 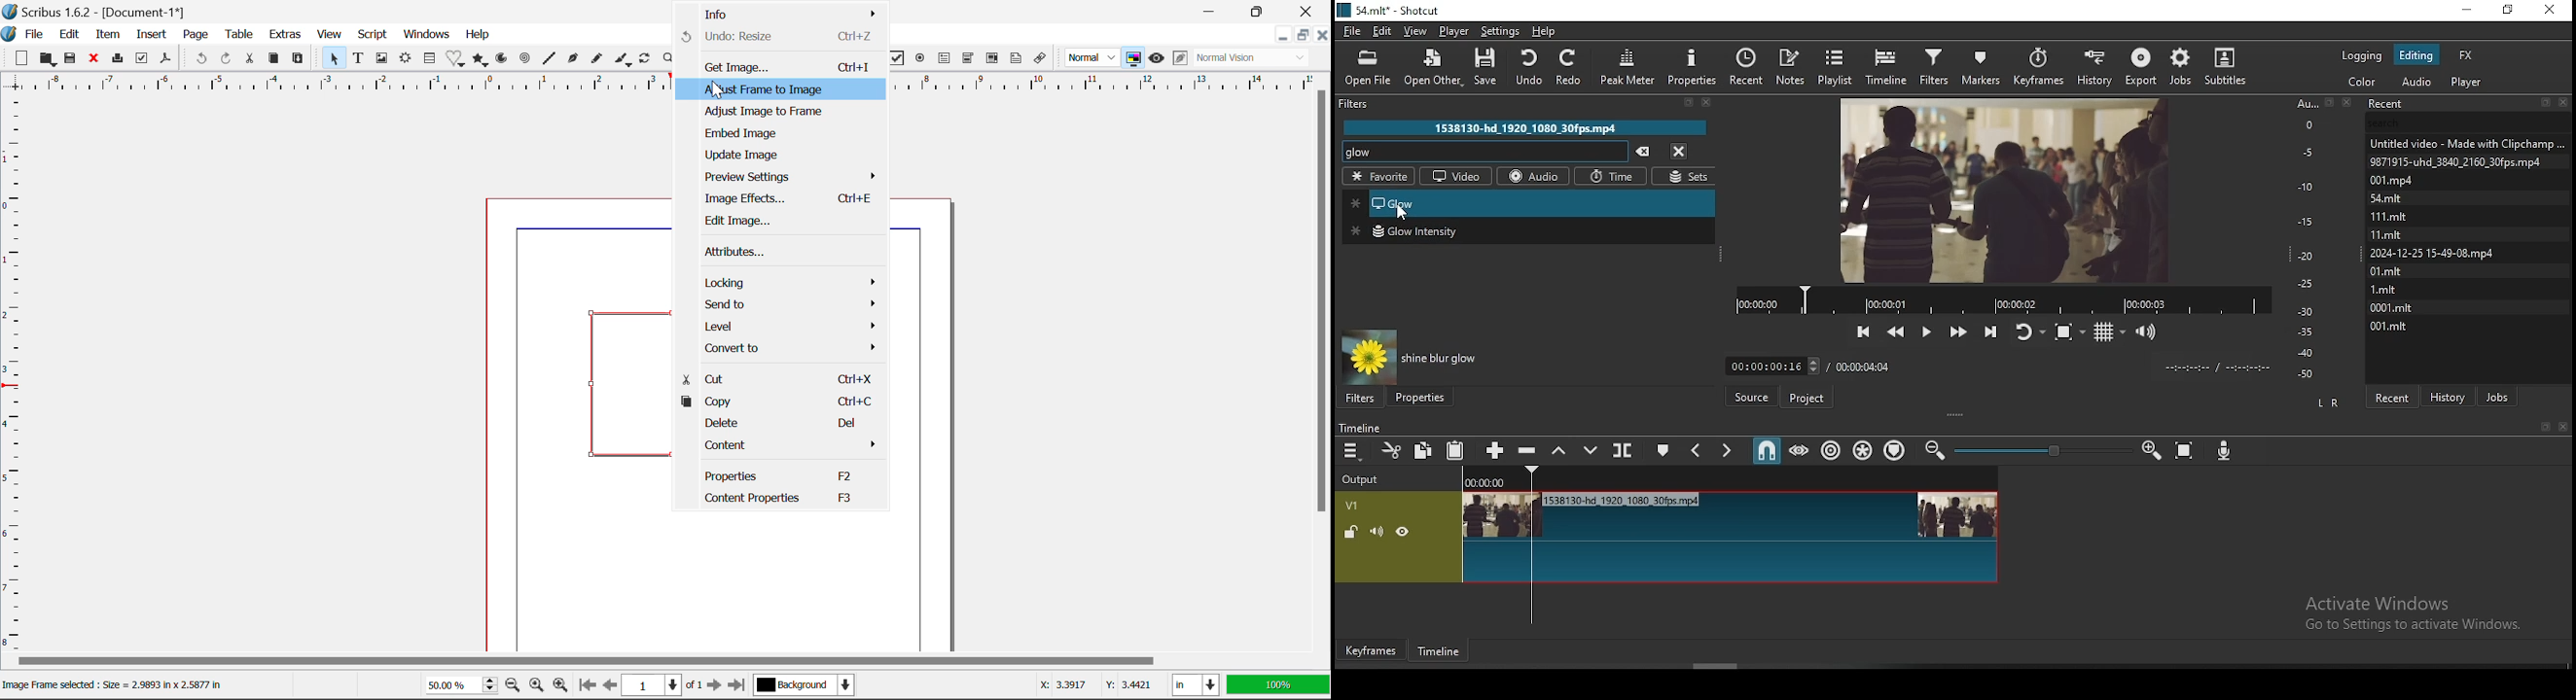 I want to click on player, so click(x=1455, y=31).